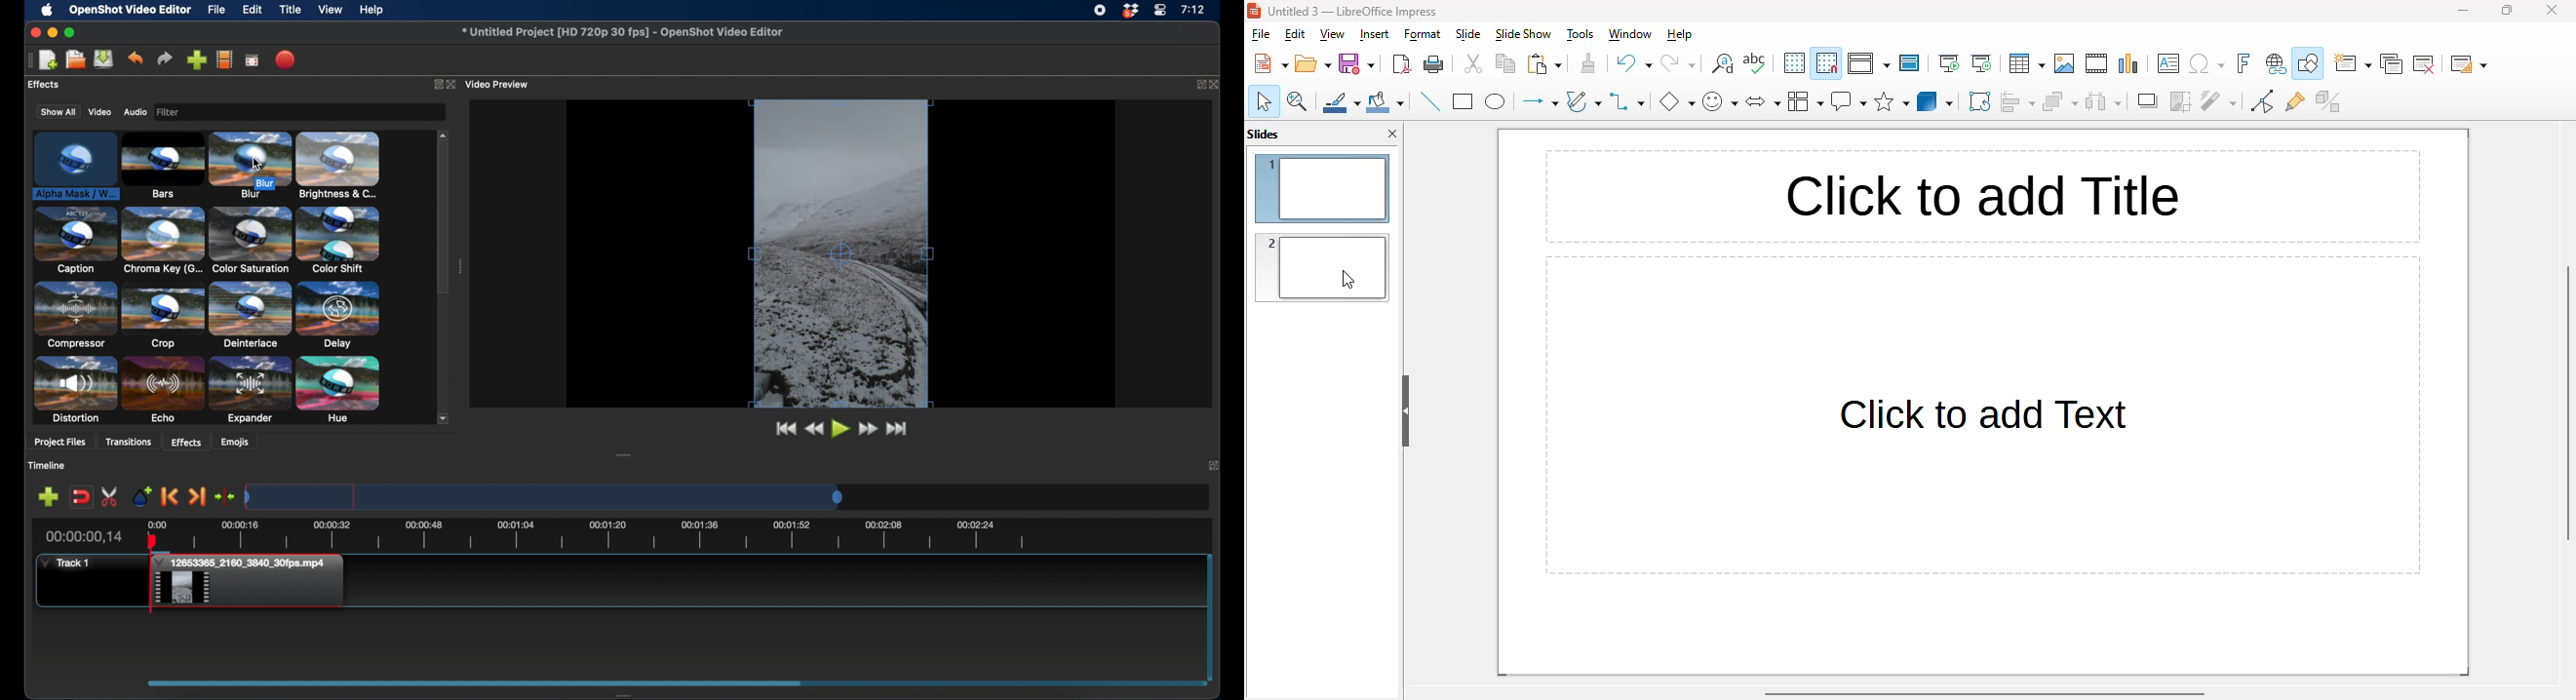 Image resolution: width=2576 pixels, height=700 pixels. Describe the element at coordinates (1374, 34) in the screenshot. I see `insert` at that location.